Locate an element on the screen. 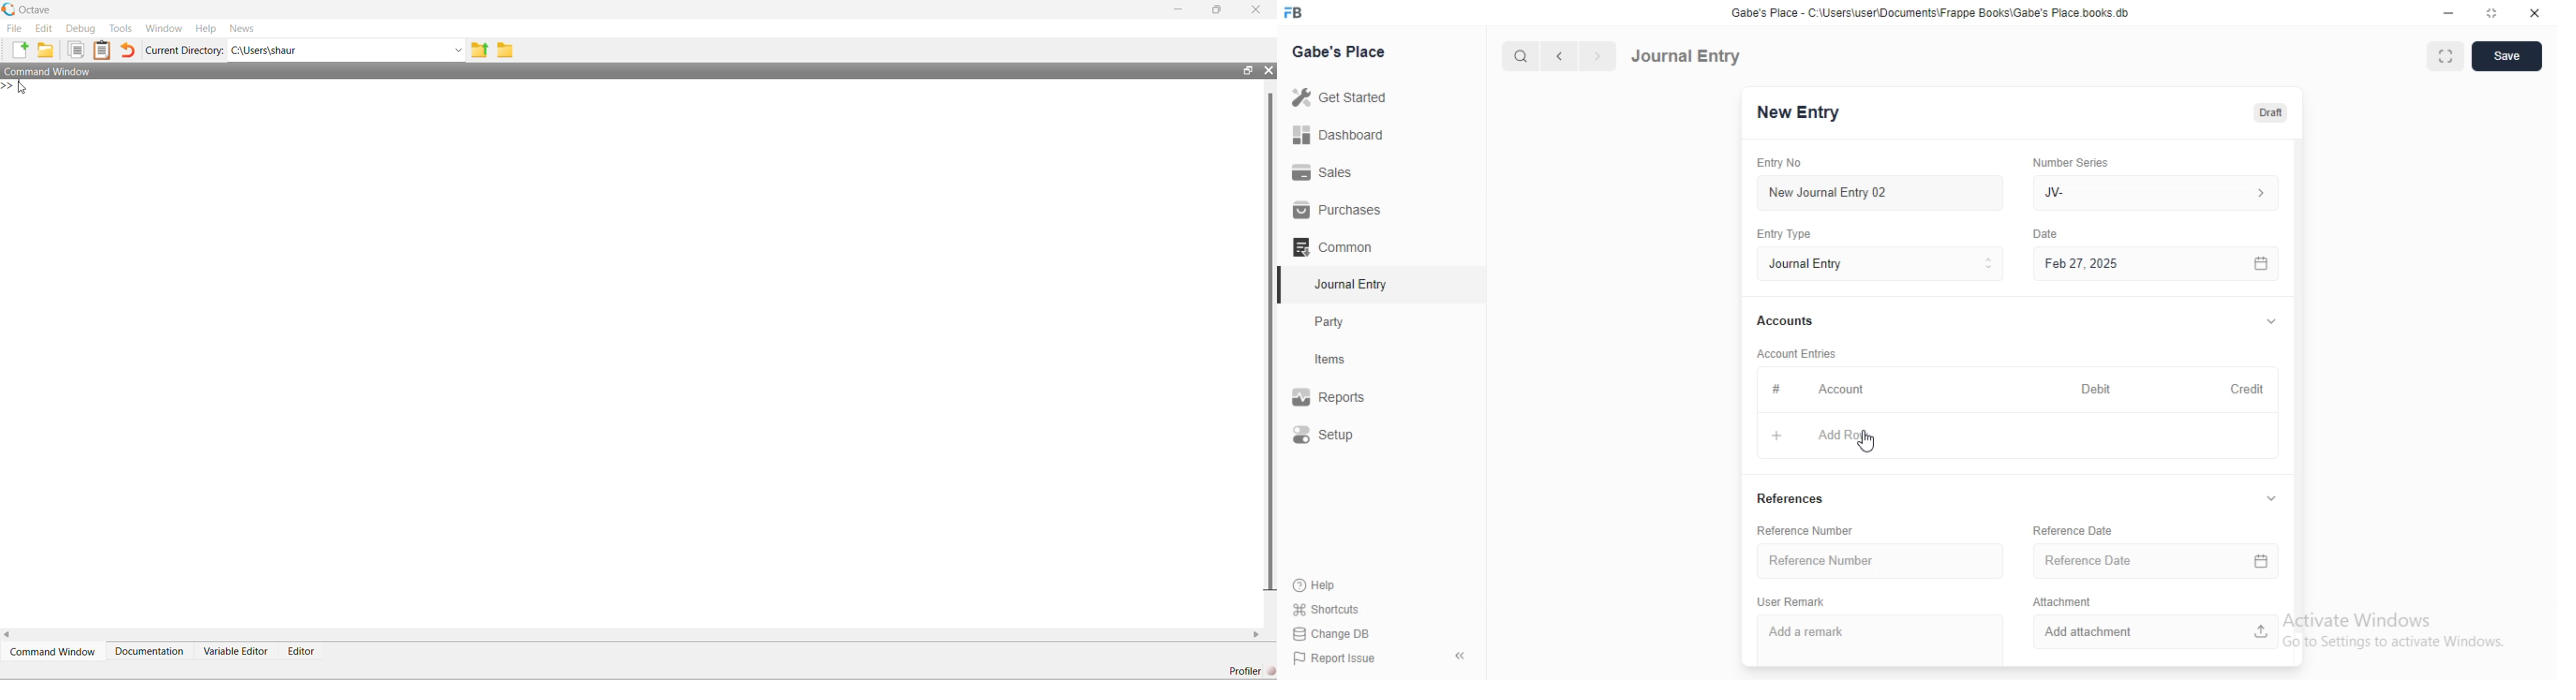  Full width toggle is located at coordinates (2444, 57).